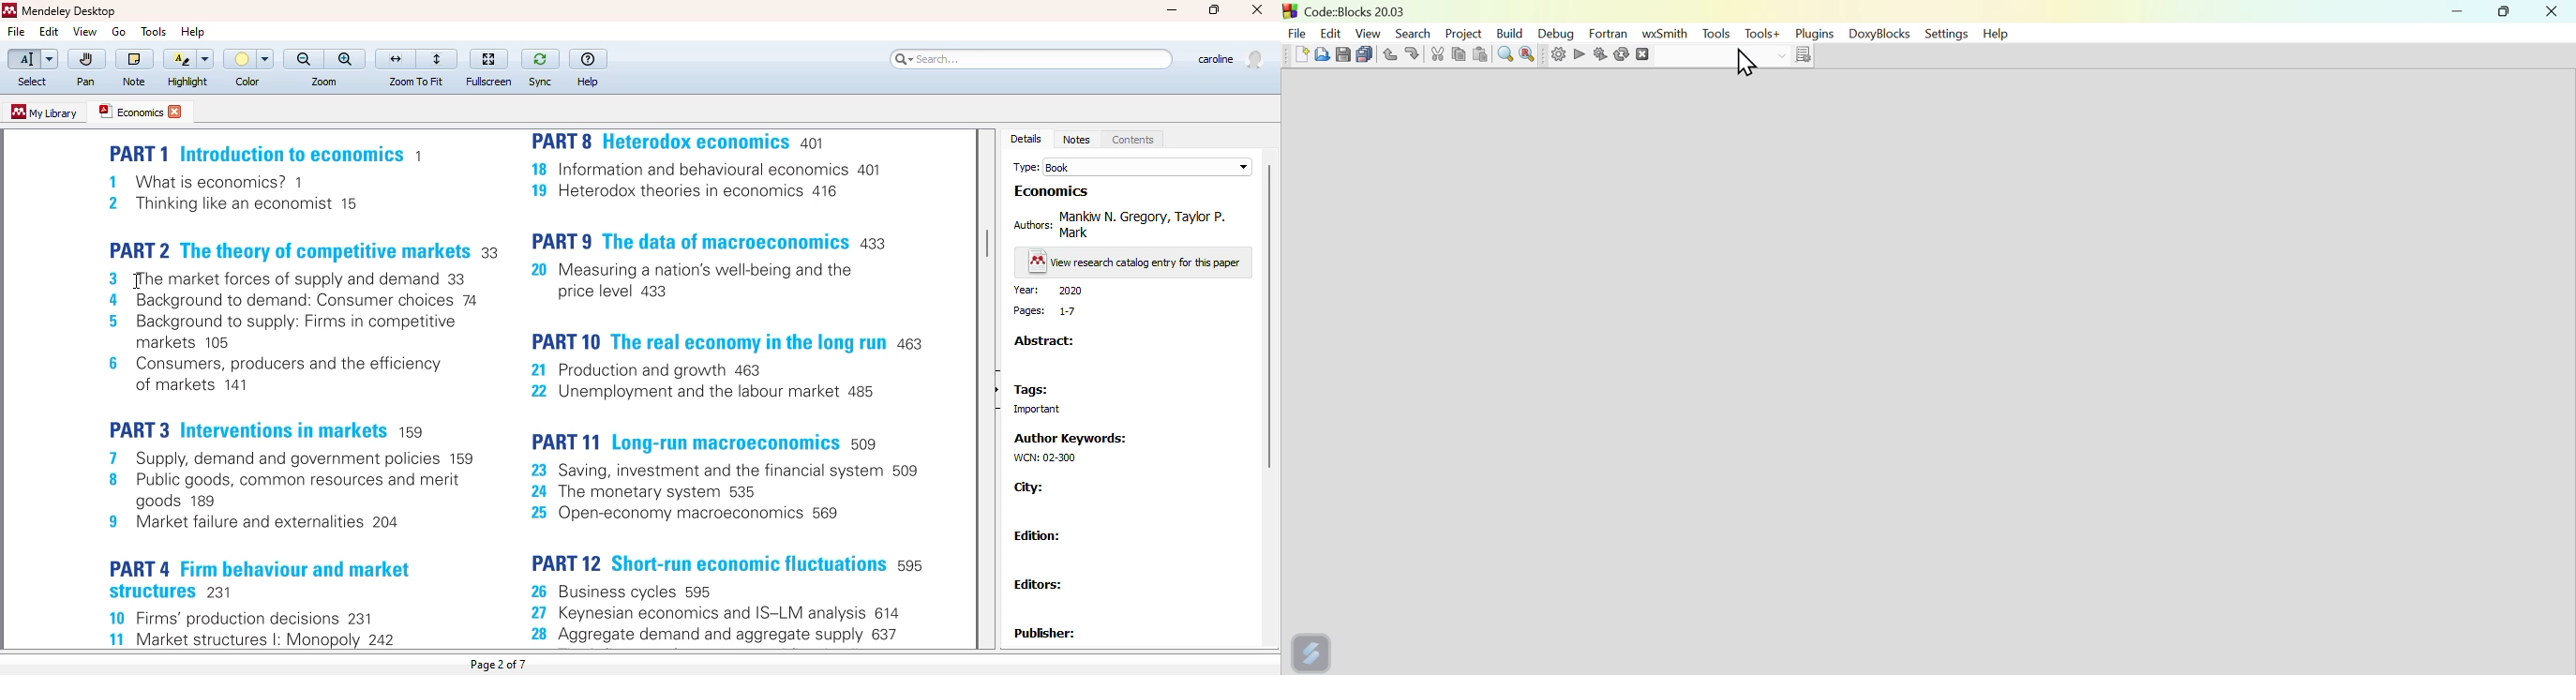 This screenshot has width=2576, height=700. Describe the element at coordinates (1216, 10) in the screenshot. I see `maximize` at that location.